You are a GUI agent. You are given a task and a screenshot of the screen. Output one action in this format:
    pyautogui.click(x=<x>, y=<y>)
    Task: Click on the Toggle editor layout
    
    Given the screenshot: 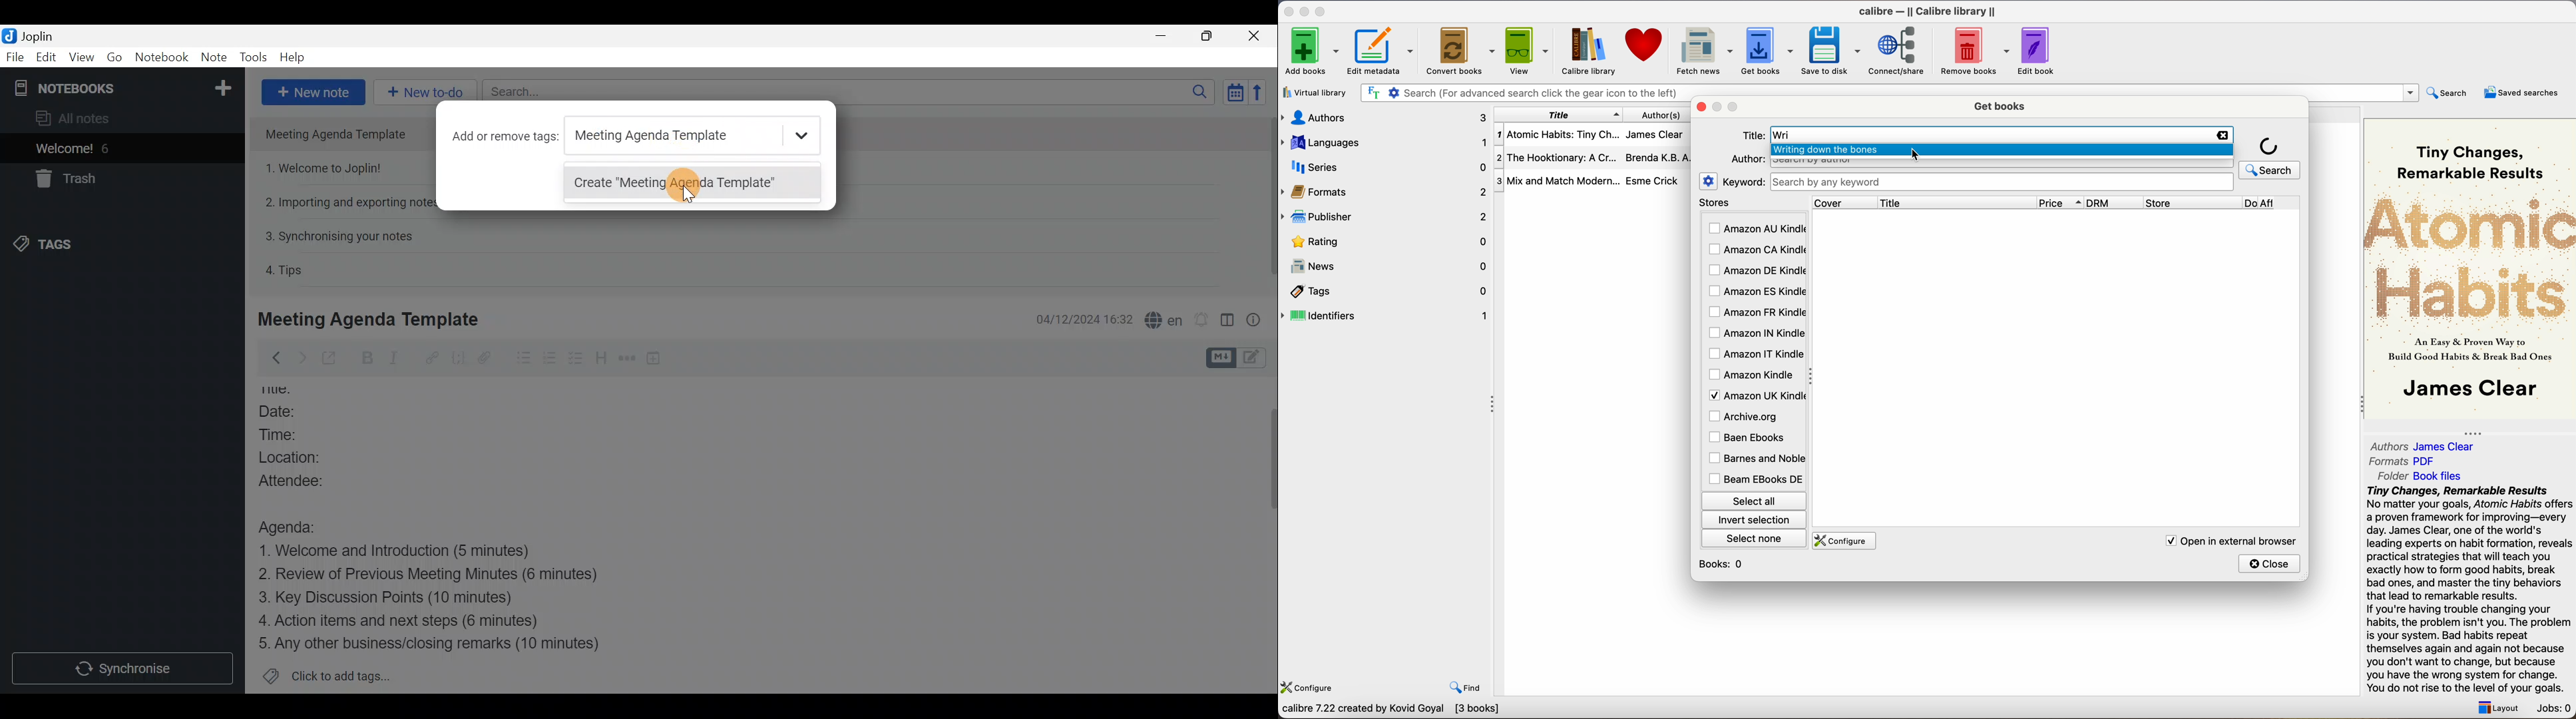 What is the action you would take?
    pyautogui.click(x=1228, y=322)
    